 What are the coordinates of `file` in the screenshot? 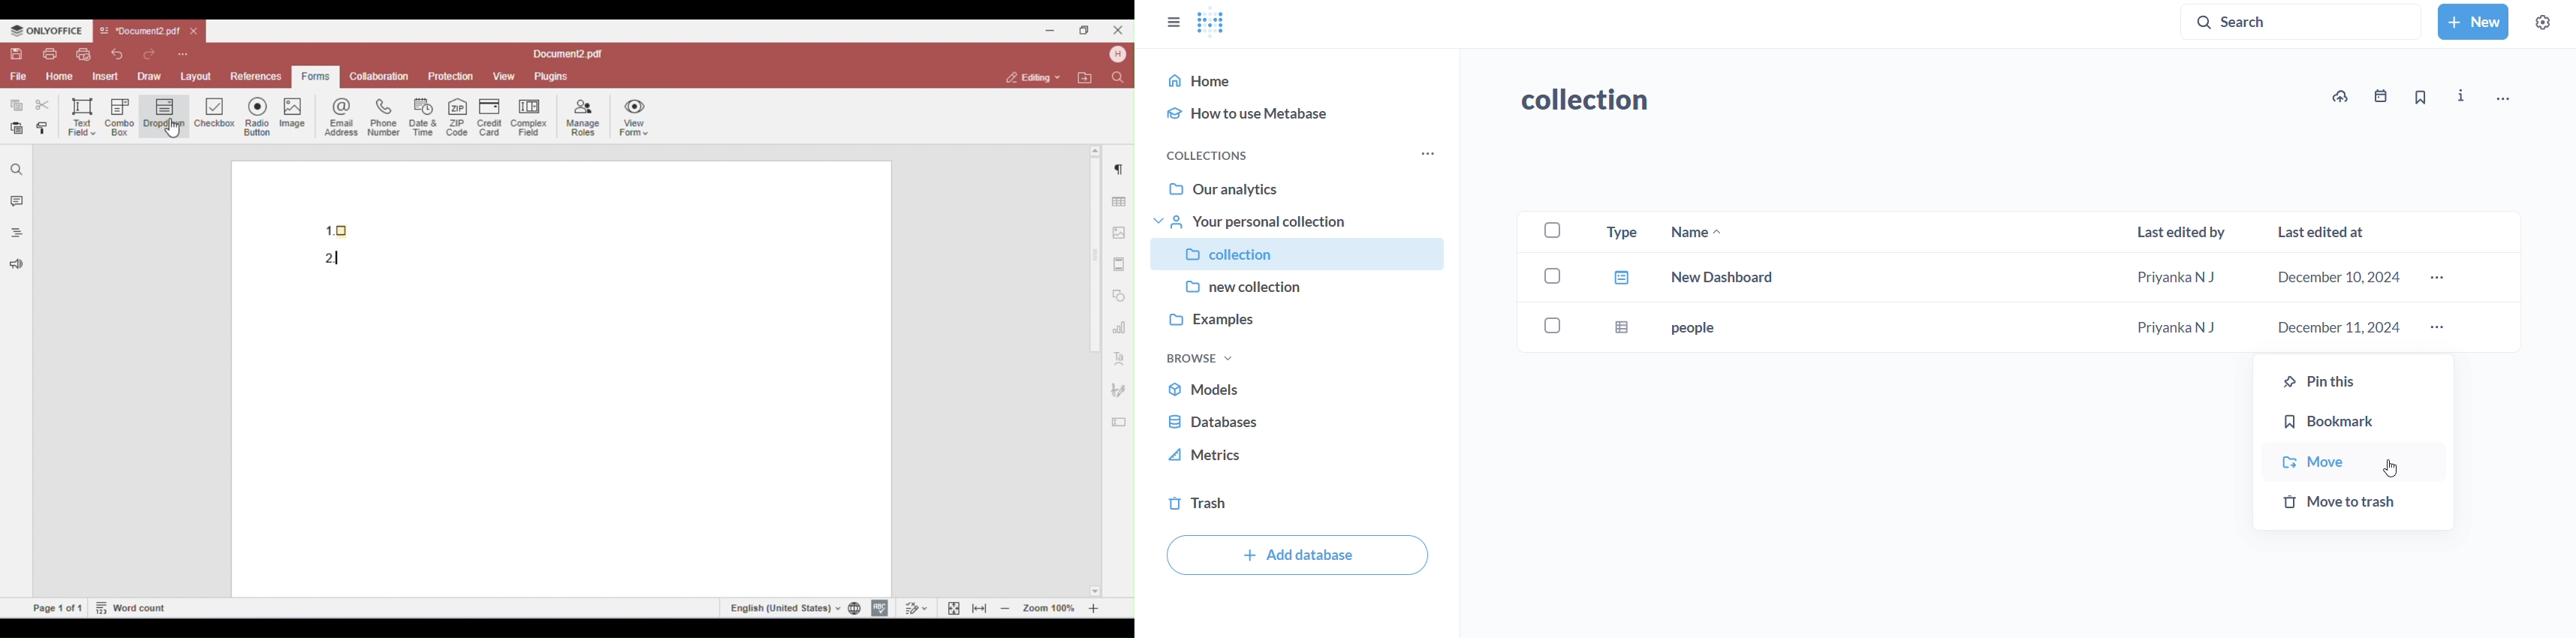 It's located at (1619, 279).